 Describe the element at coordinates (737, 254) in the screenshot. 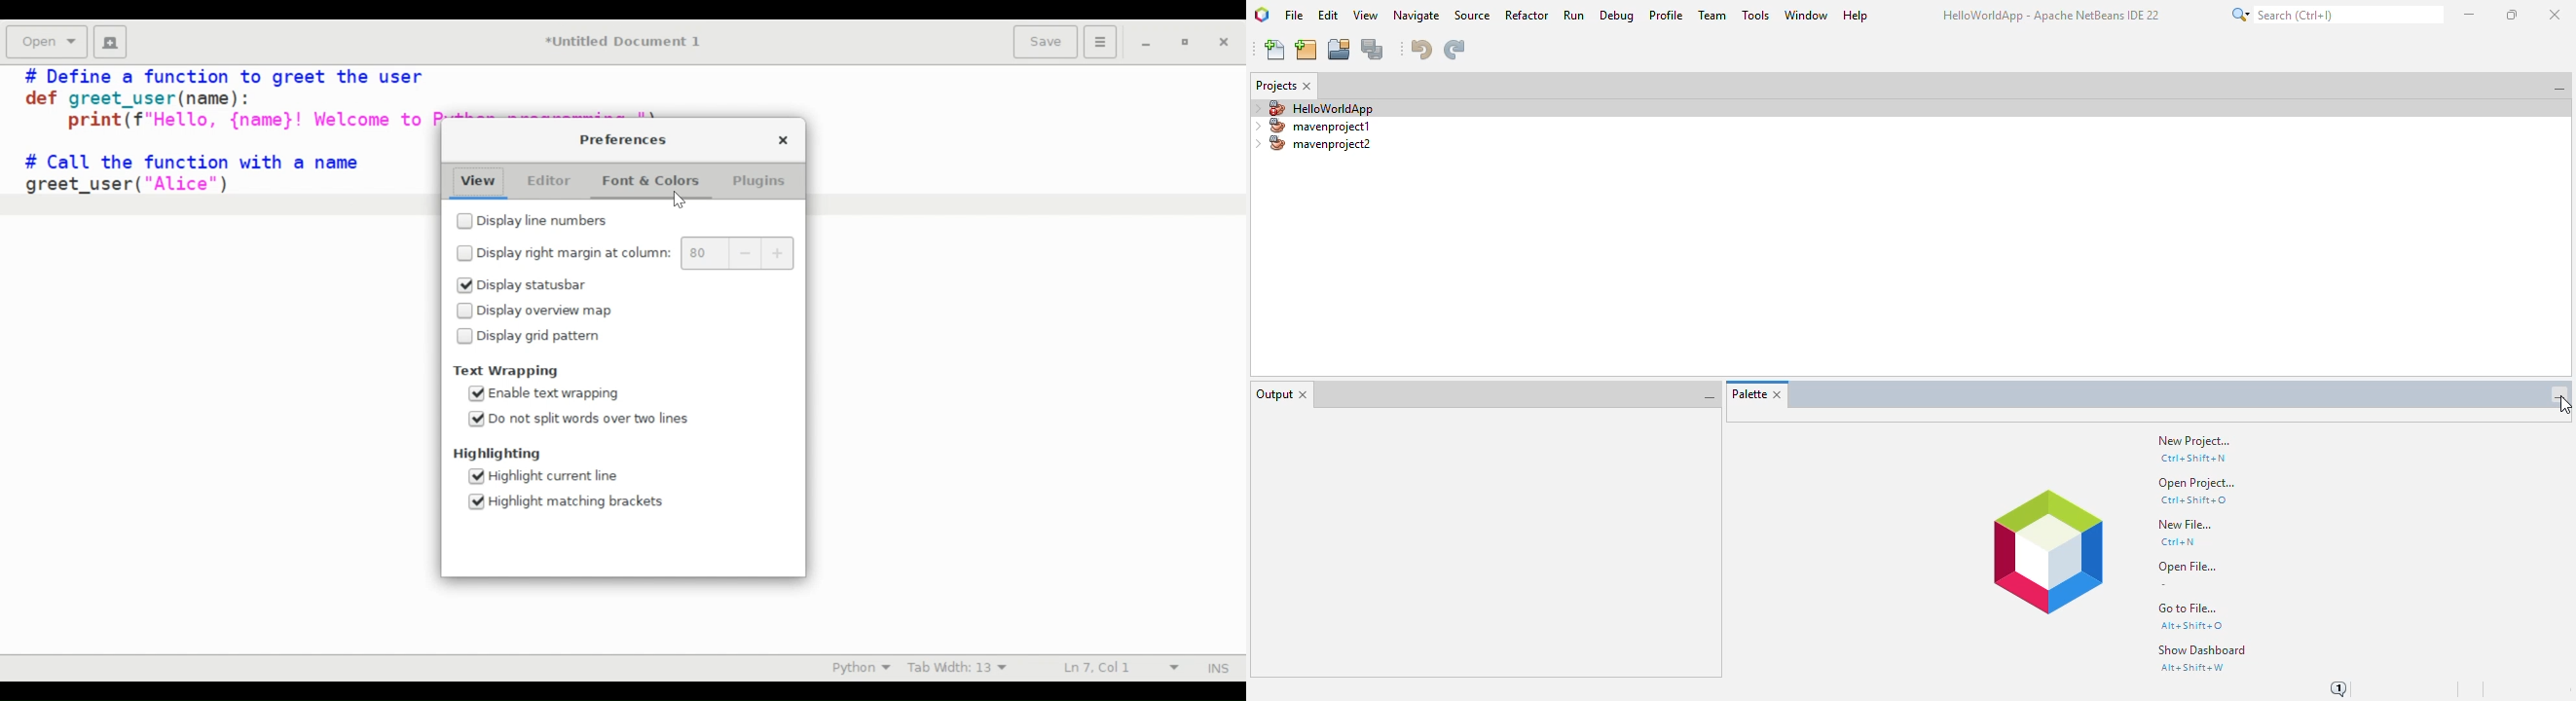

I see `Margin` at that location.